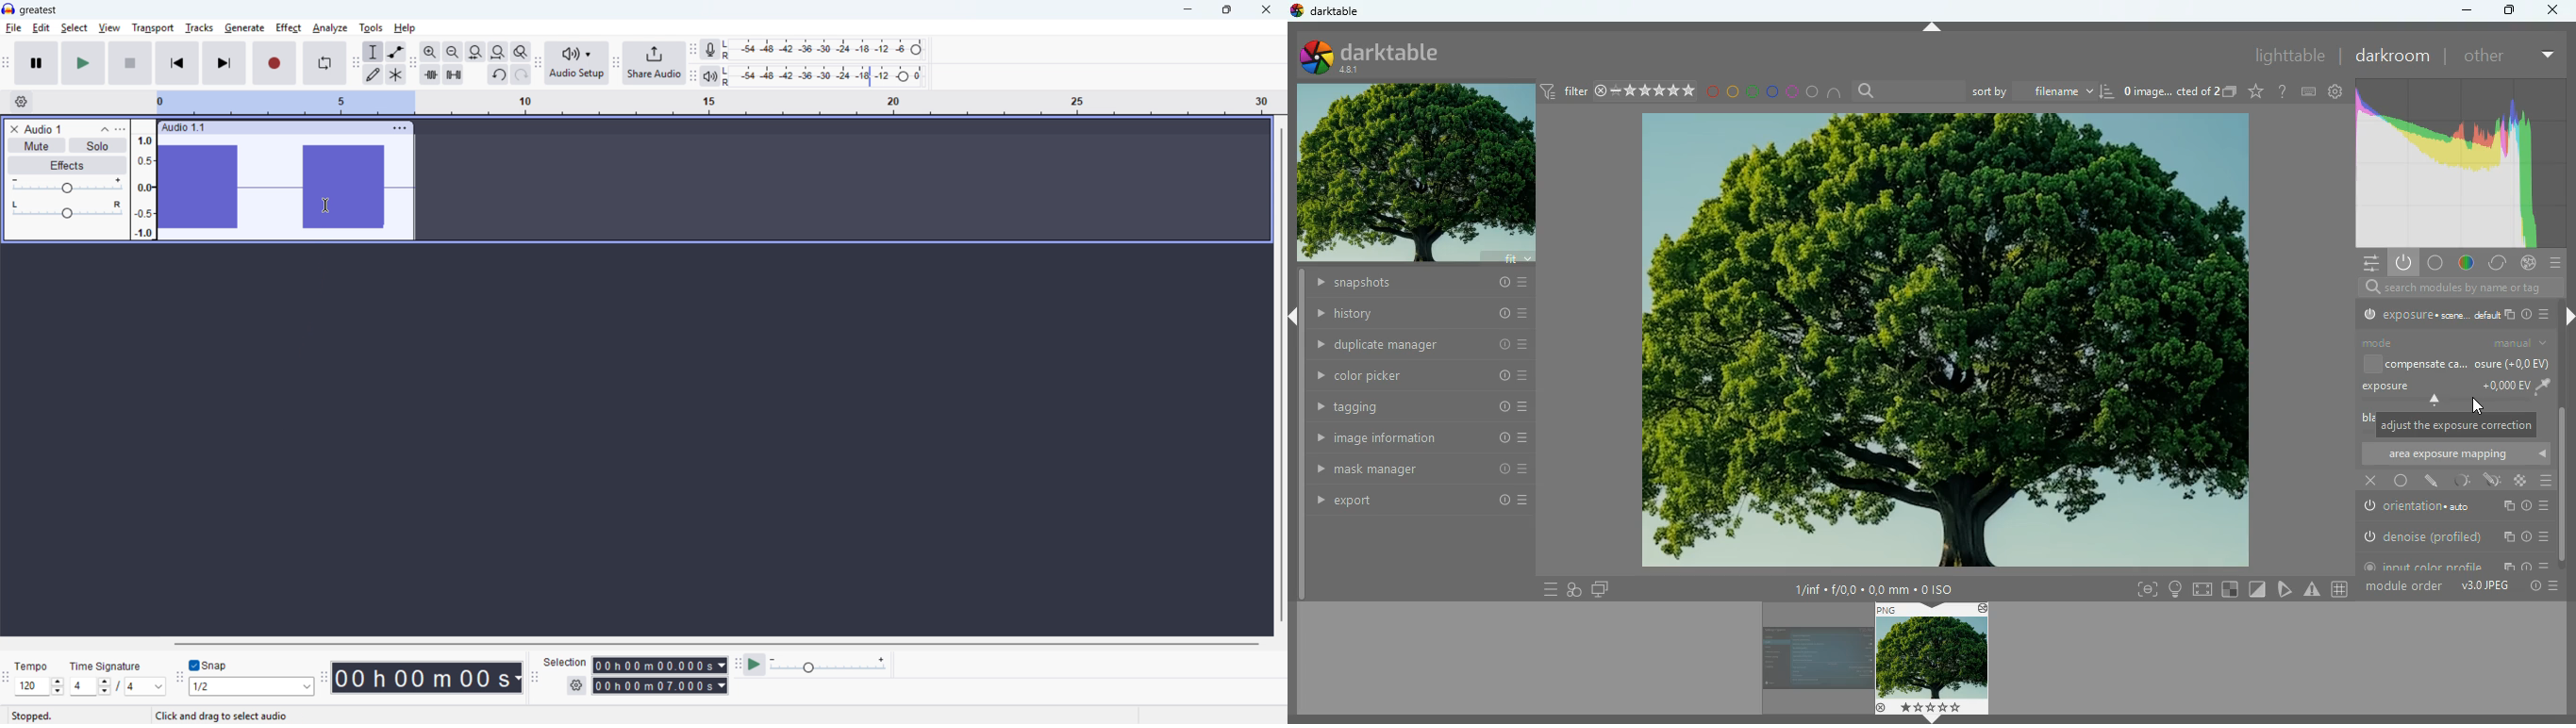 The image size is (2576, 728). What do you see at coordinates (1266, 10) in the screenshot?
I see `close ` at bounding box center [1266, 10].